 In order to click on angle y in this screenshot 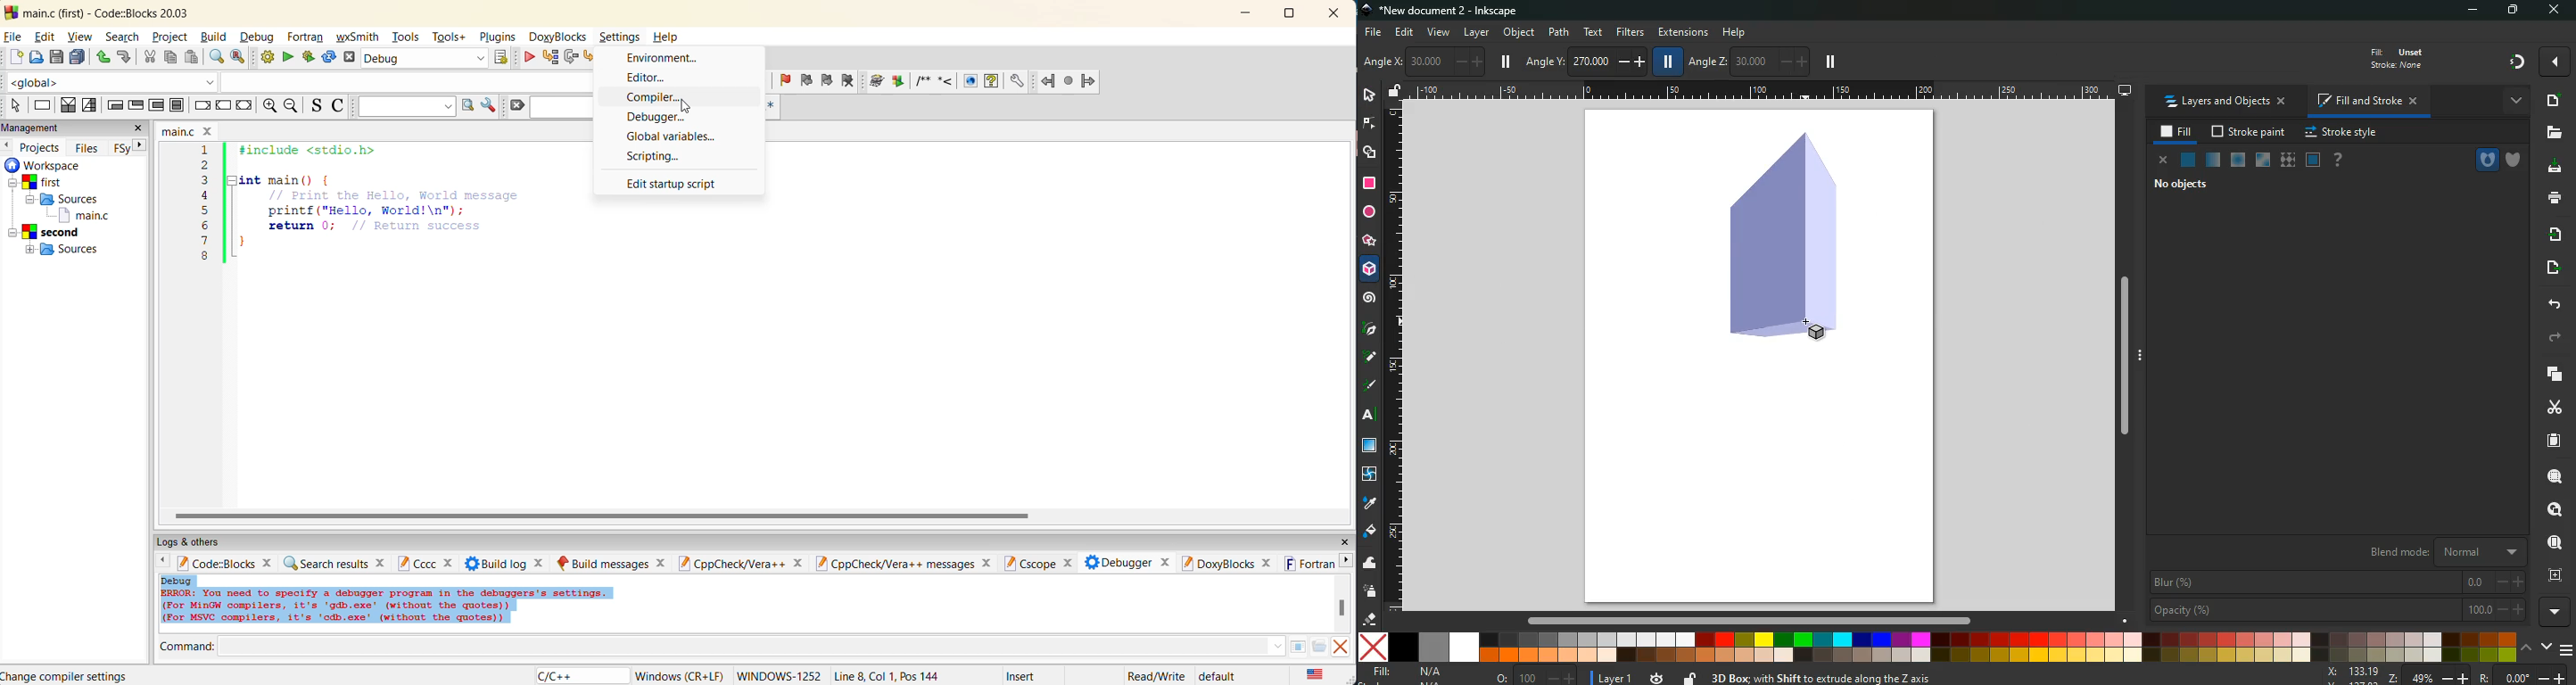, I will do `click(1588, 59)`.